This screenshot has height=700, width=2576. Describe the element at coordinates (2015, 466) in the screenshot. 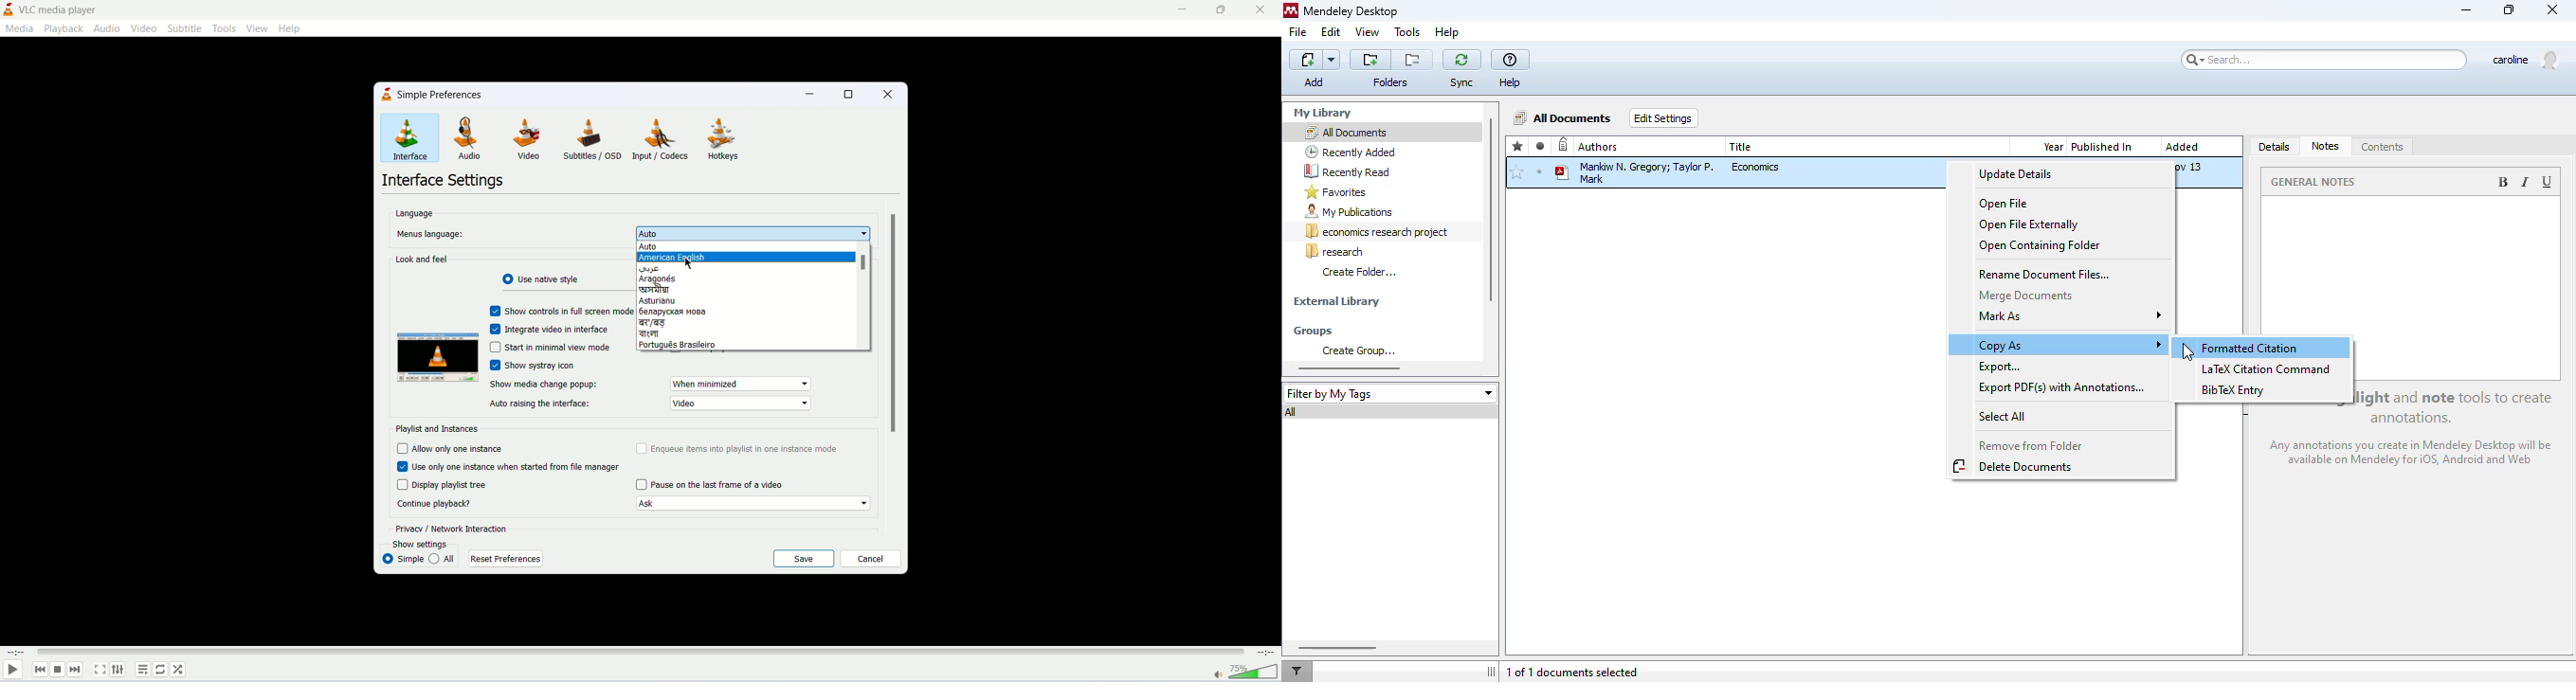

I see `delete documents` at that location.